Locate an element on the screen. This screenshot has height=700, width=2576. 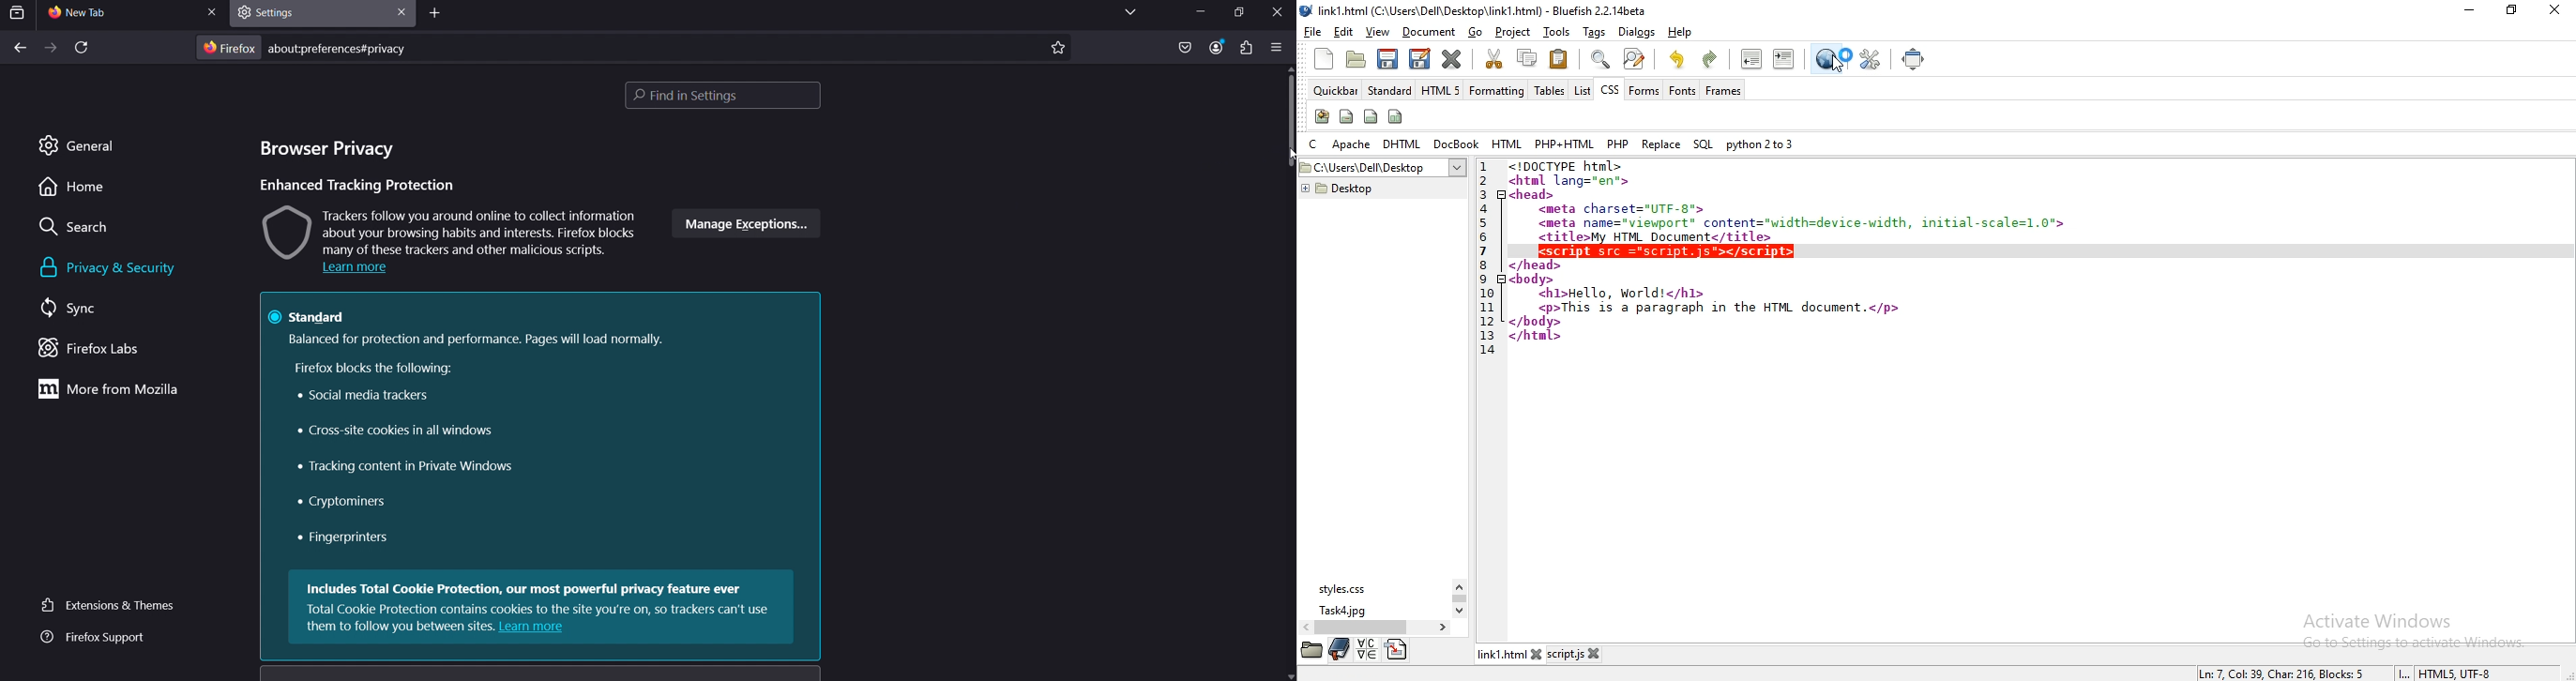
php + html is located at coordinates (1565, 143).